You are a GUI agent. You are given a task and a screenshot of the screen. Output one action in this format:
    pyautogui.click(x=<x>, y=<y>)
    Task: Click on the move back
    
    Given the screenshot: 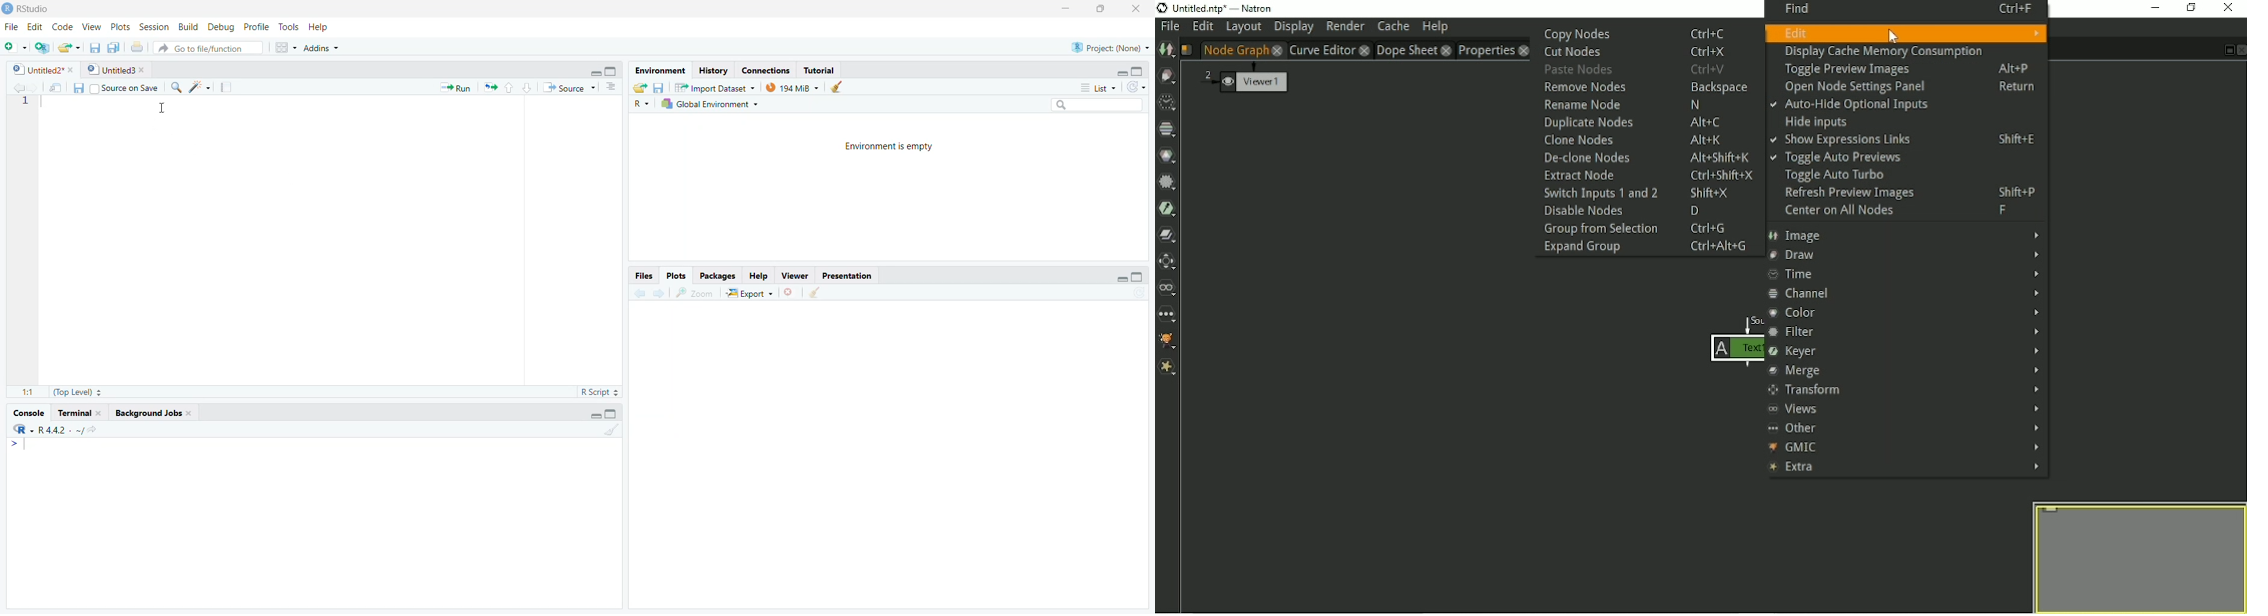 What is the action you would take?
    pyautogui.click(x=17, y=87)
    